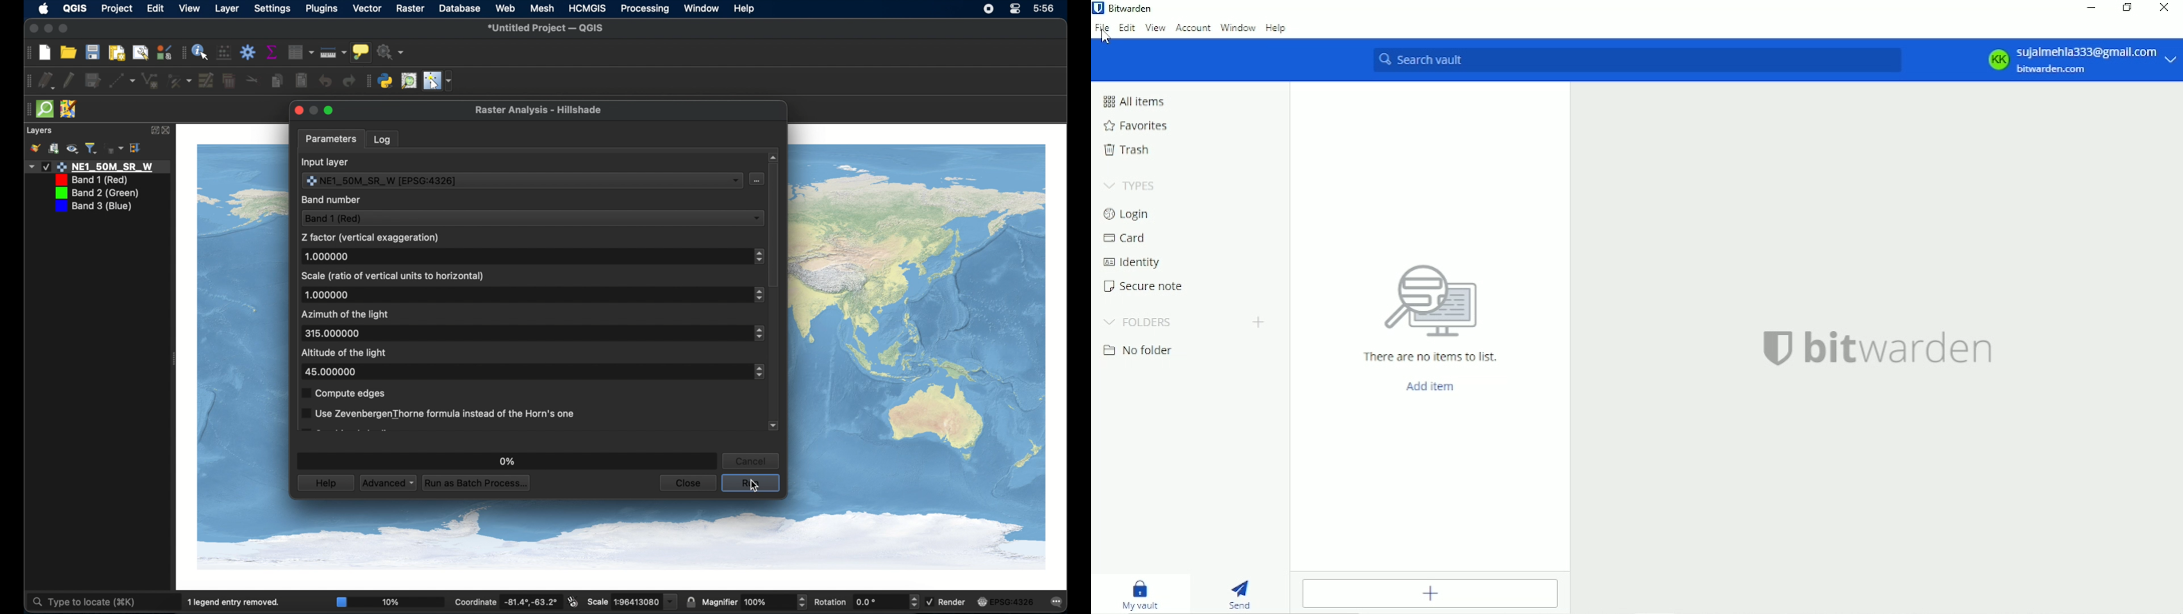  What do you see at coordinates (758, 372) in the screenshot?
I see `stepper buttons` at bounding box center [758, 372].